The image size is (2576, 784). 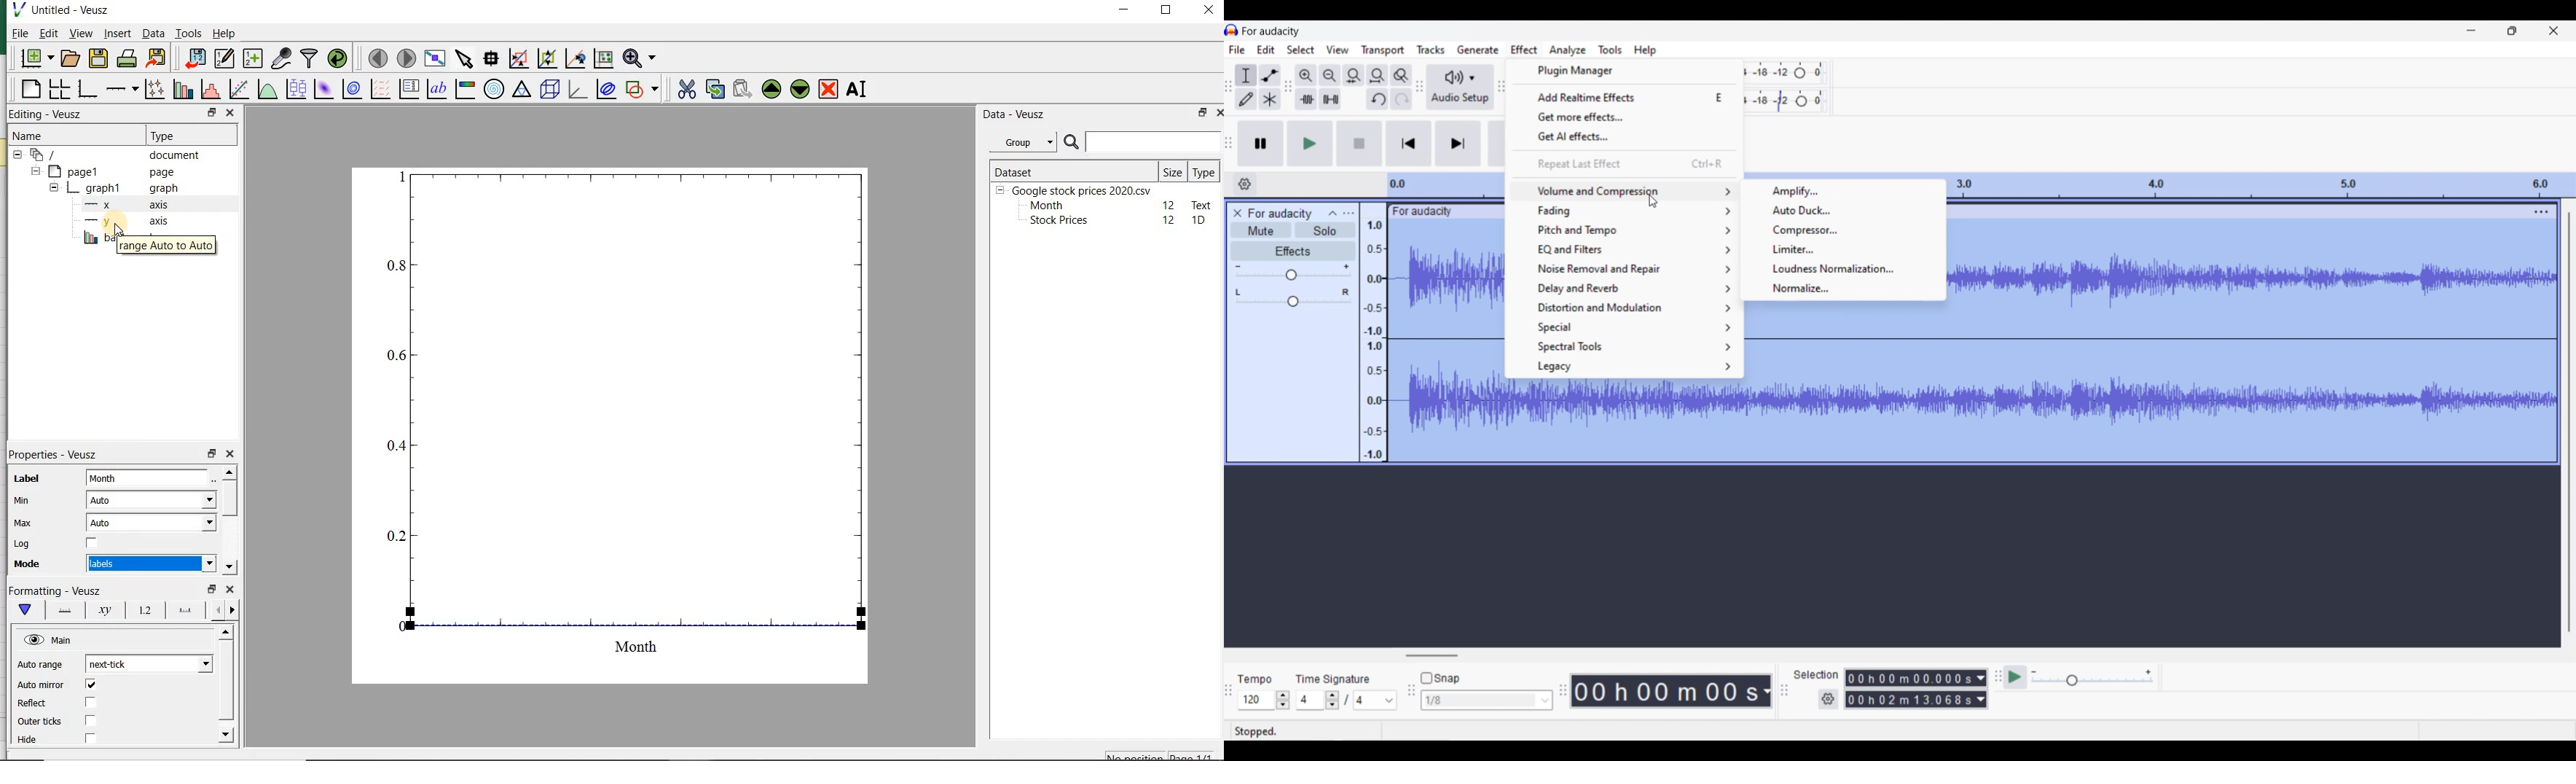 I want to click on page1, so click(x=106, y=172).